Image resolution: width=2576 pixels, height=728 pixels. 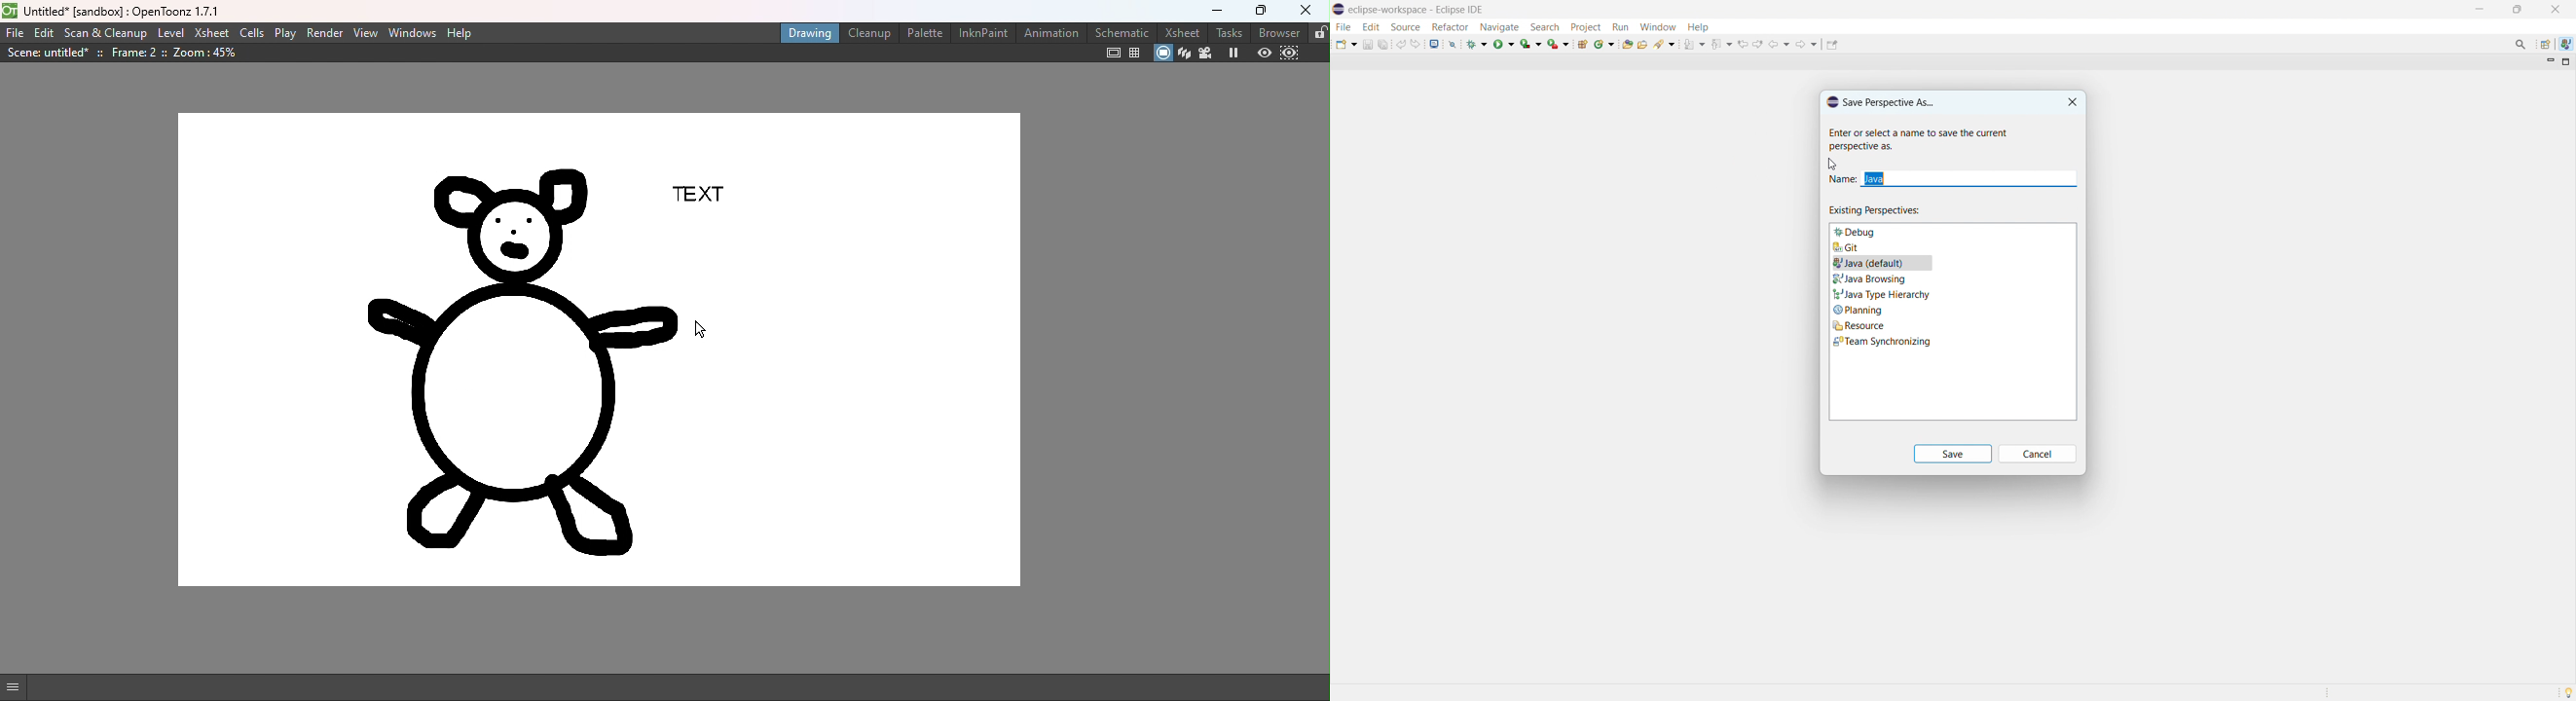 I want to click on Play, so click(x=287, y=33).